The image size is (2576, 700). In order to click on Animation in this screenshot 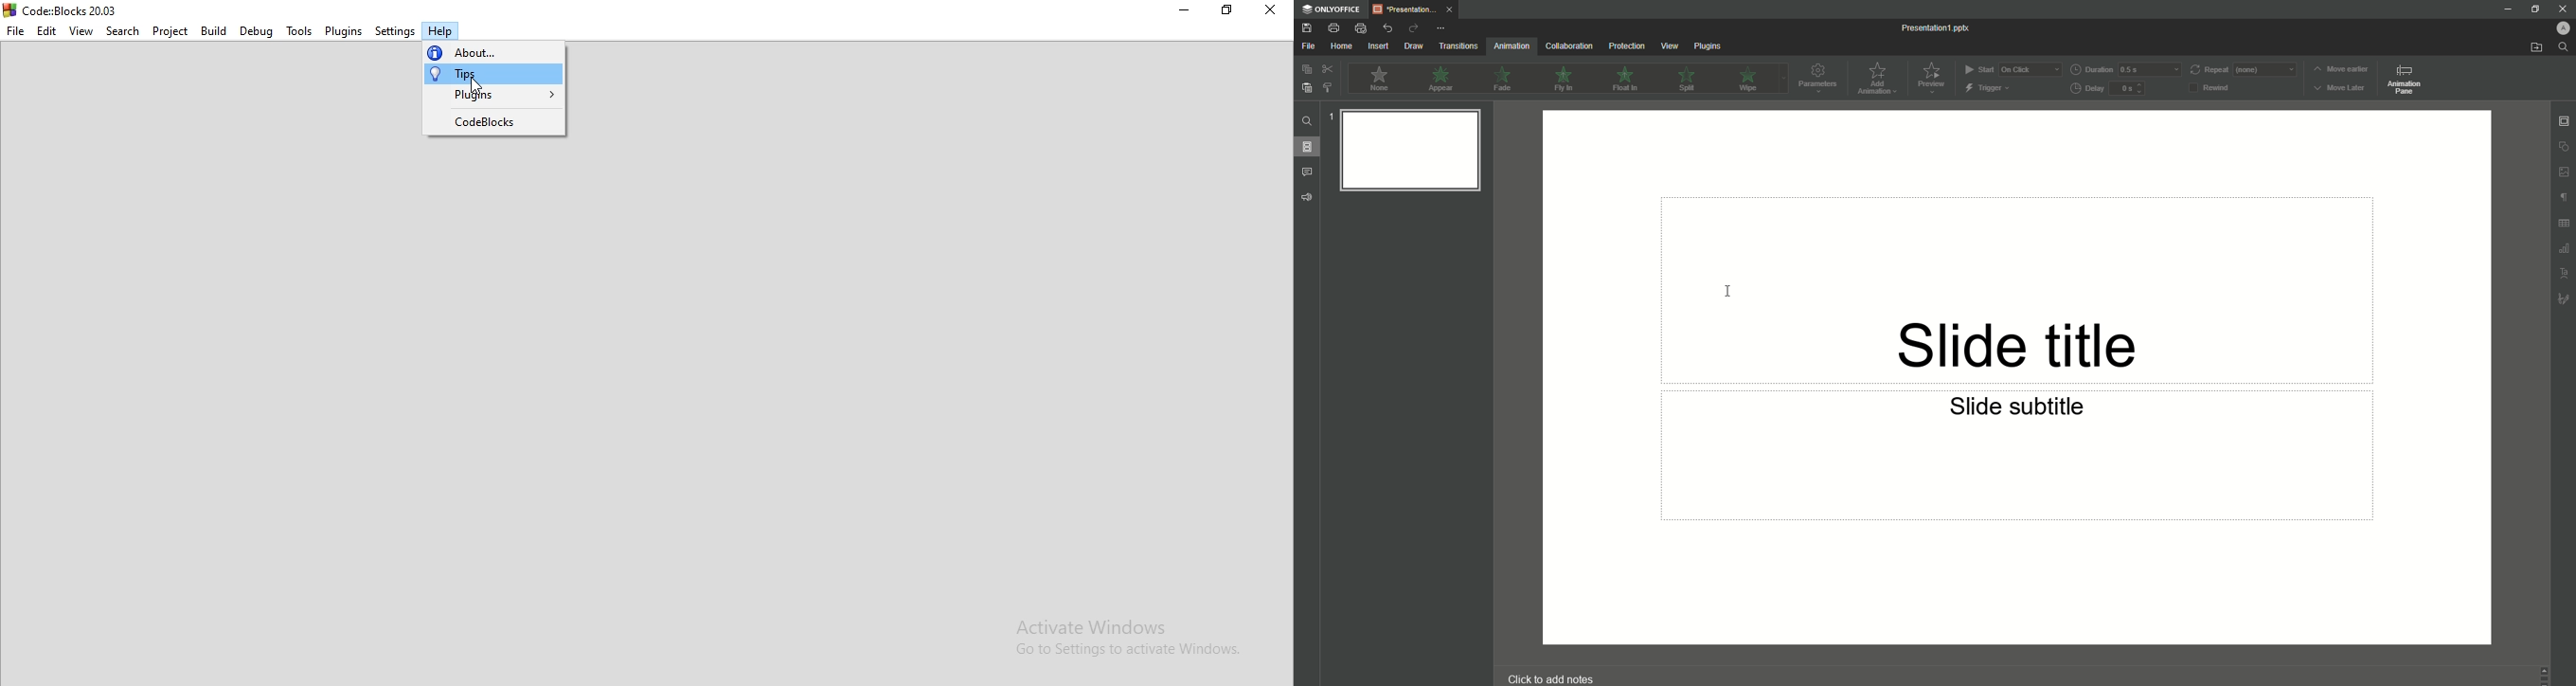, I will do `click(1510, 47)`.